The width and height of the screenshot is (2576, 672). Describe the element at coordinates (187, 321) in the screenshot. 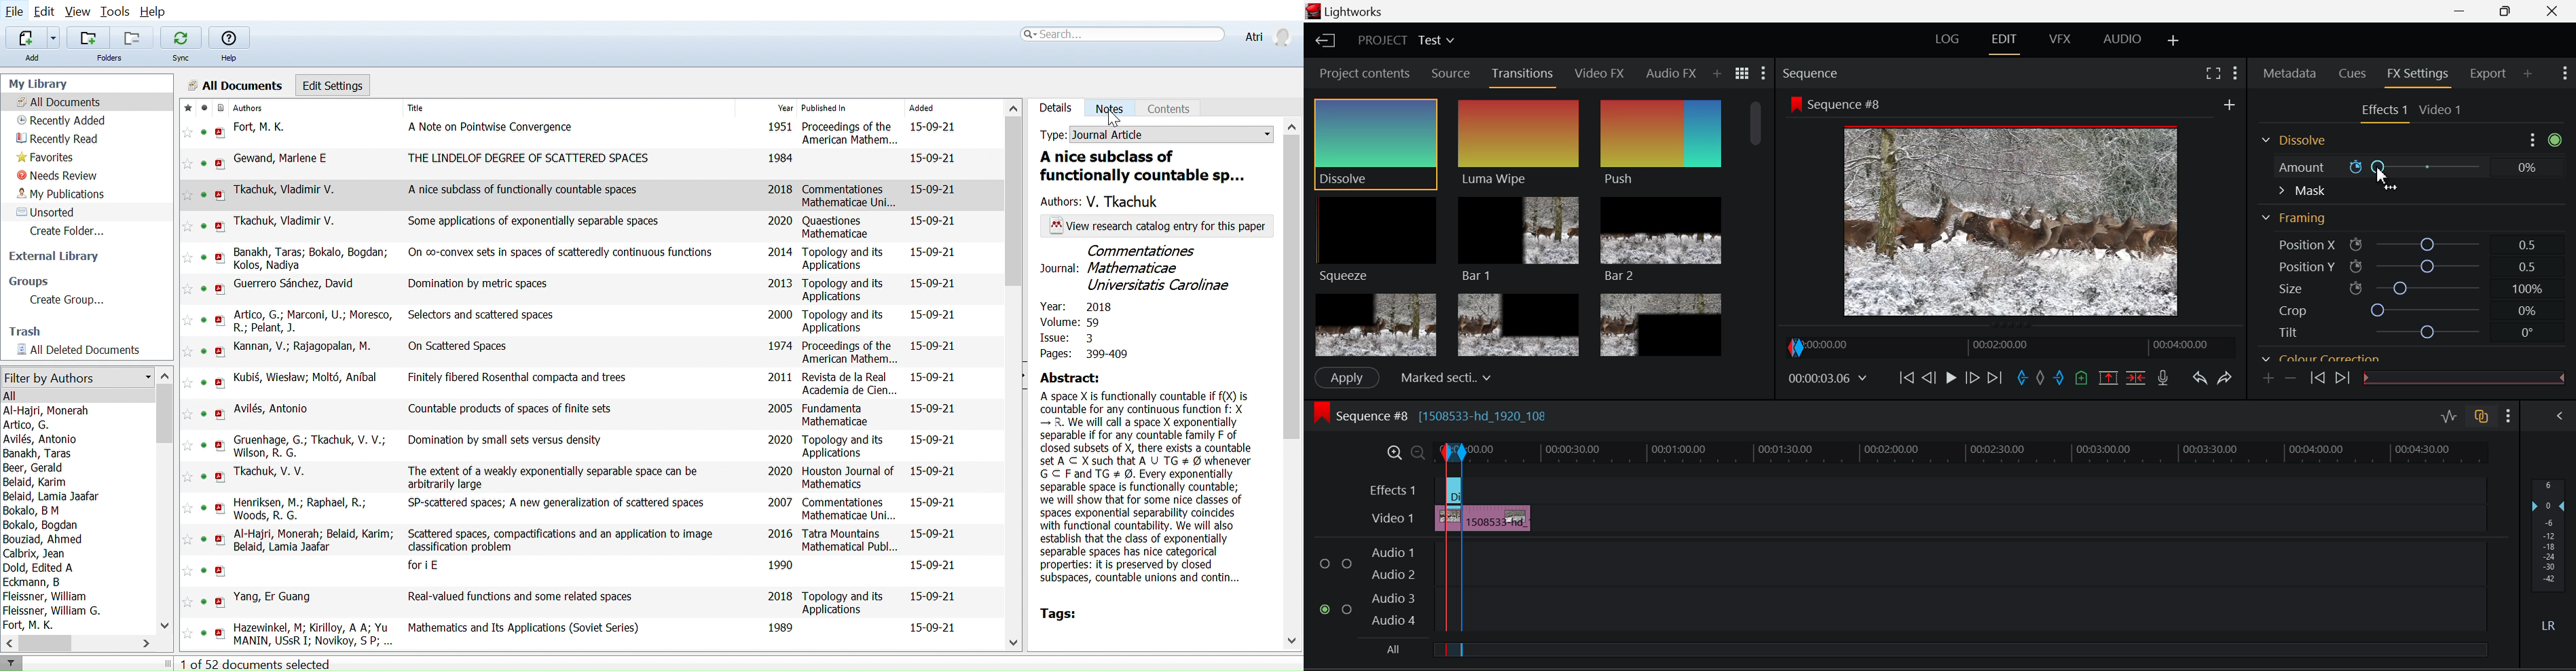

I see `Add this reference to favorites` at that location.